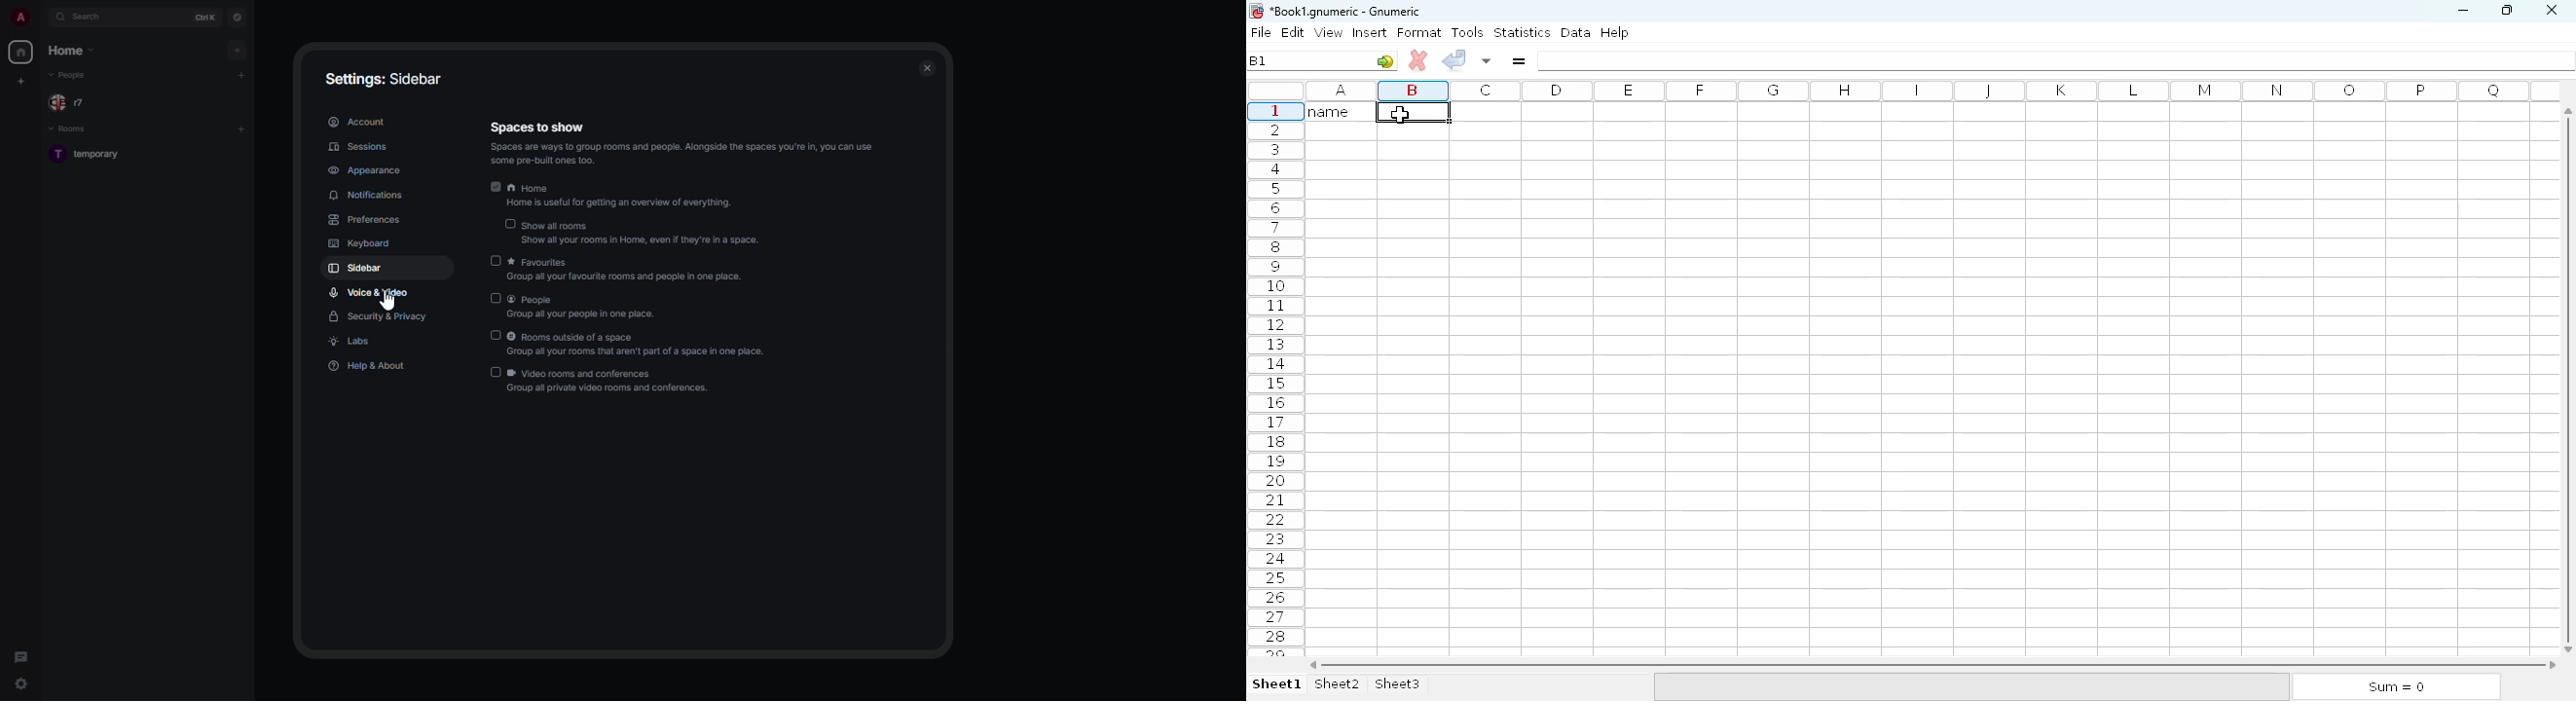 This screenshot has height=728, width=2576. What do you see at coordinates (2462, 11) in the screenshot?
I see `minimize` at bounding box center [2462, 11].